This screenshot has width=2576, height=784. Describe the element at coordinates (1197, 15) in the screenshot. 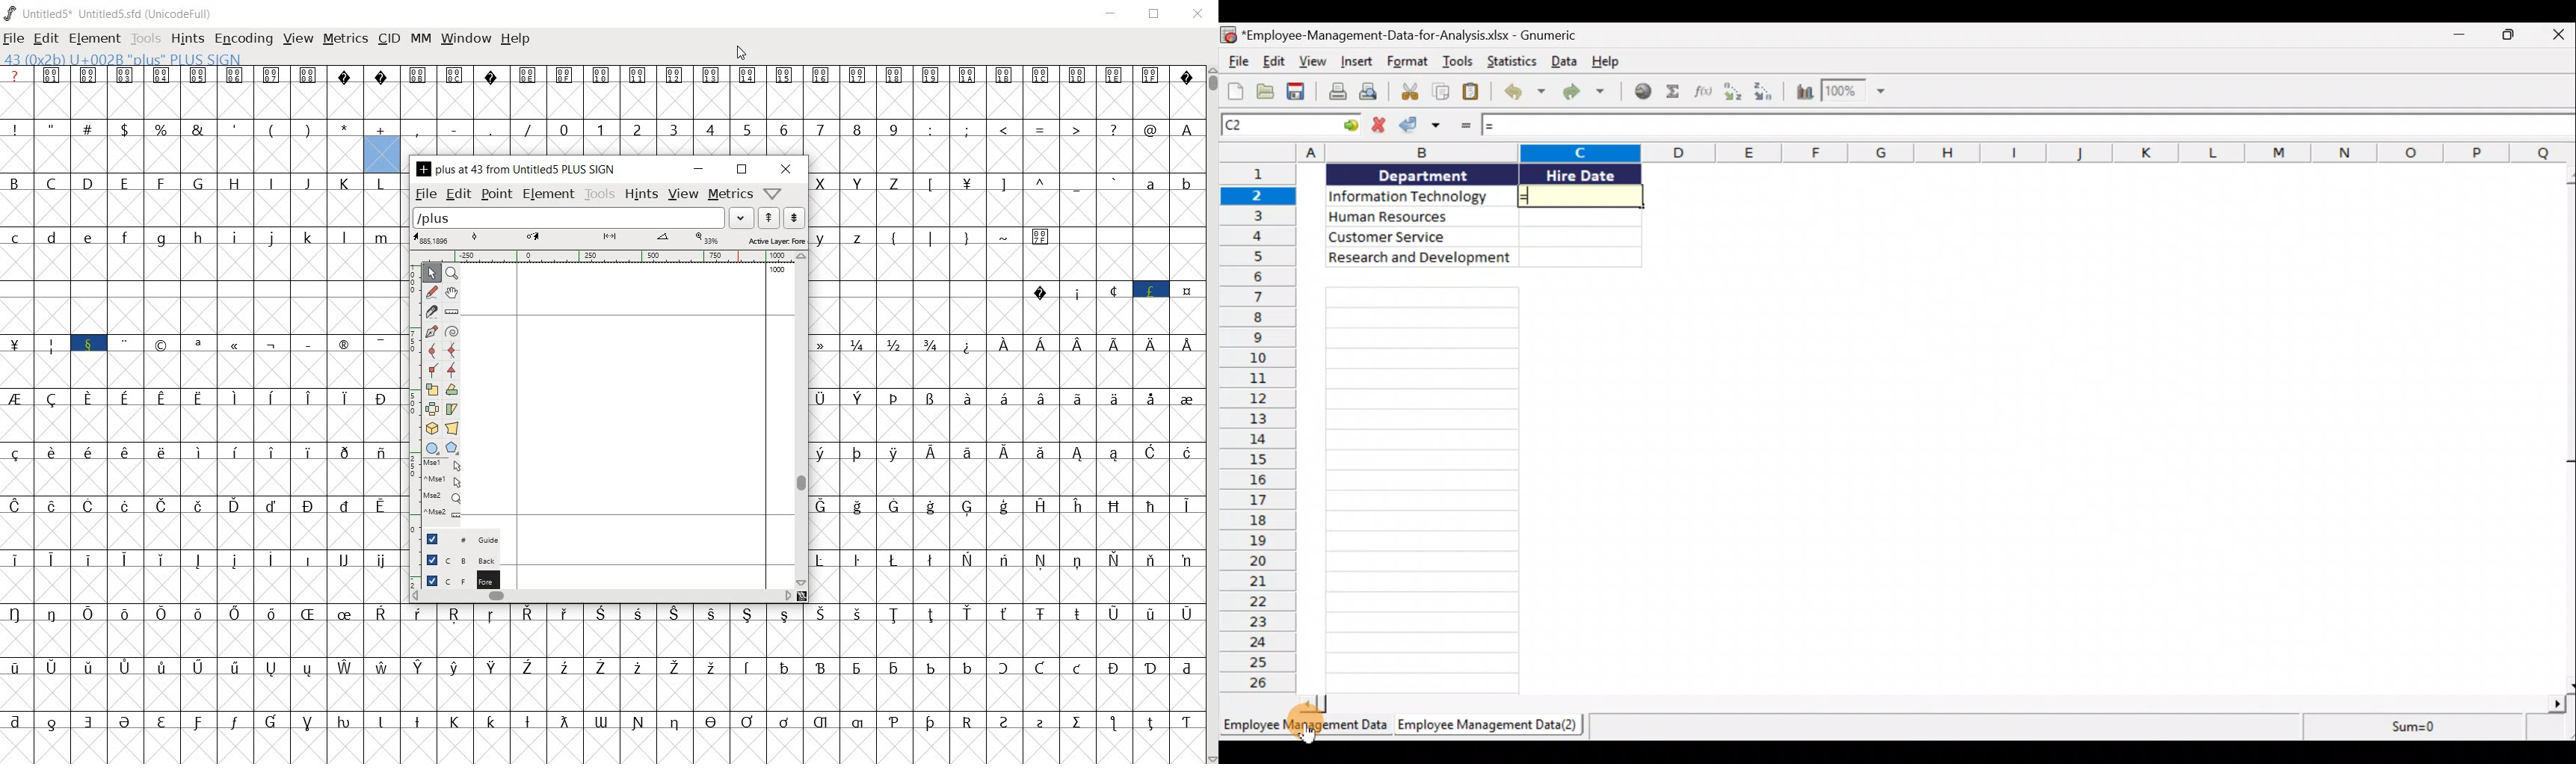

I see `close` at that location.